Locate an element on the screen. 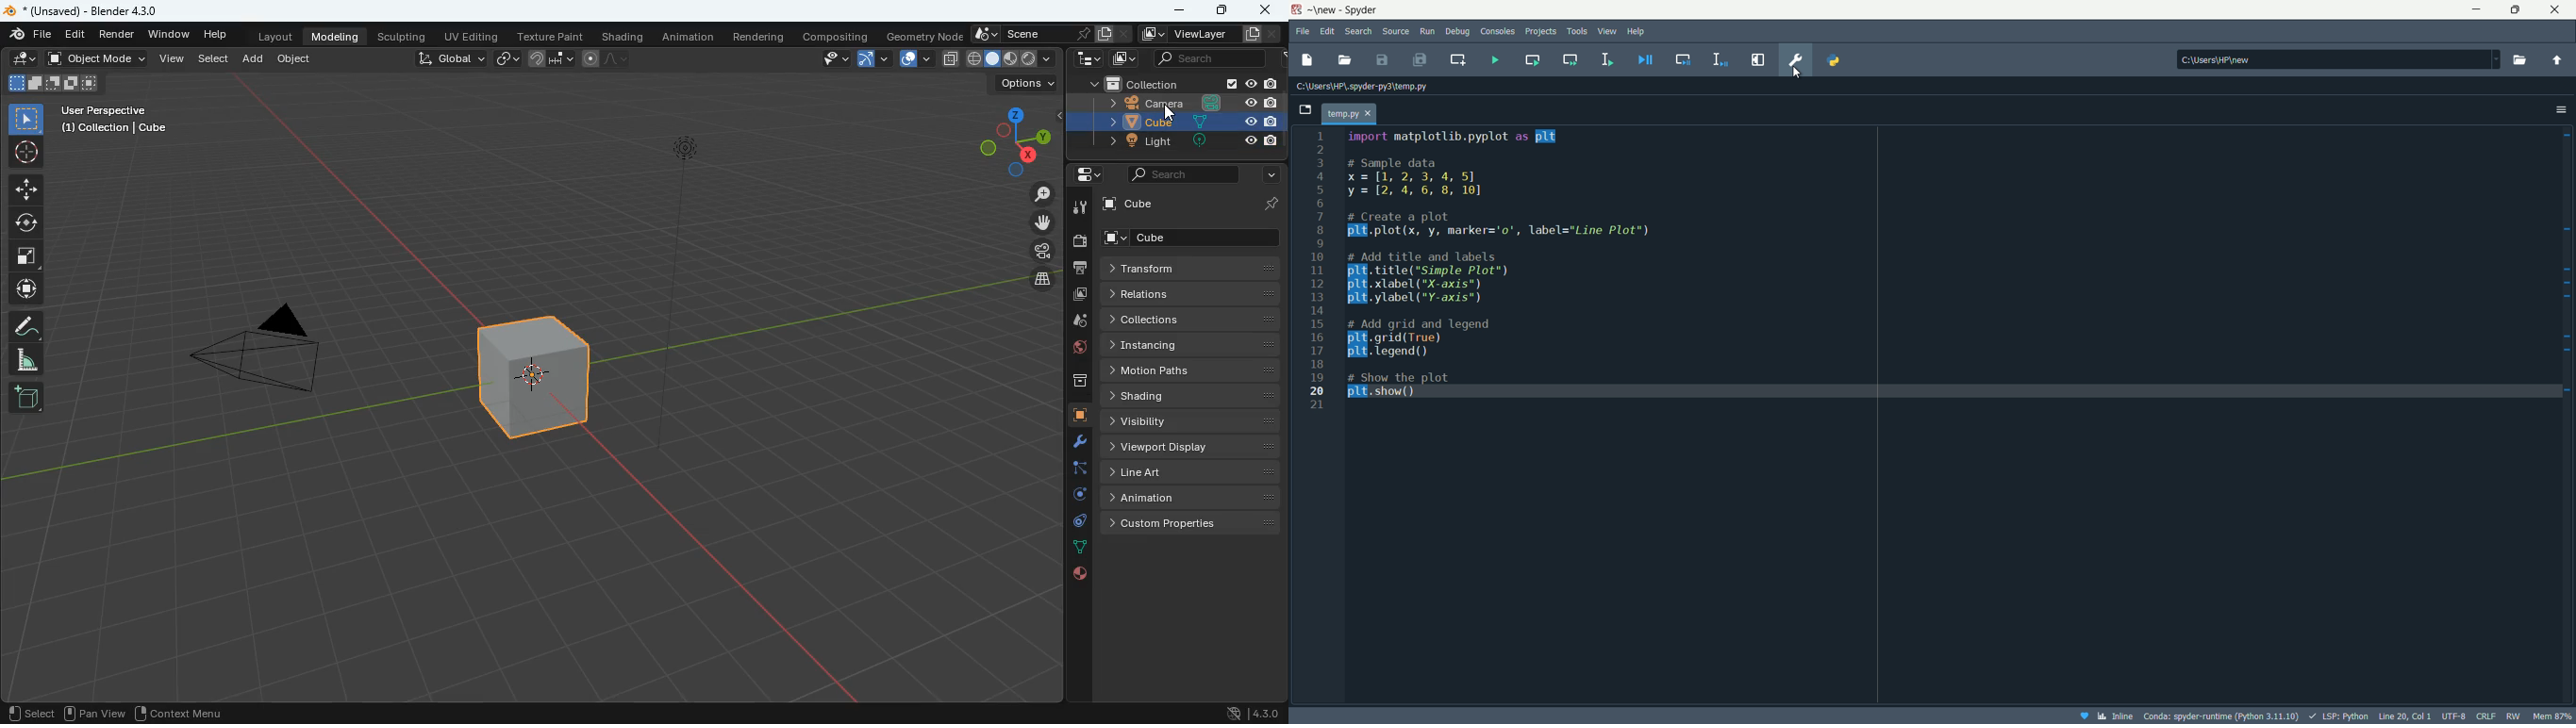  custom properties is located at coordinates (1195, 520).